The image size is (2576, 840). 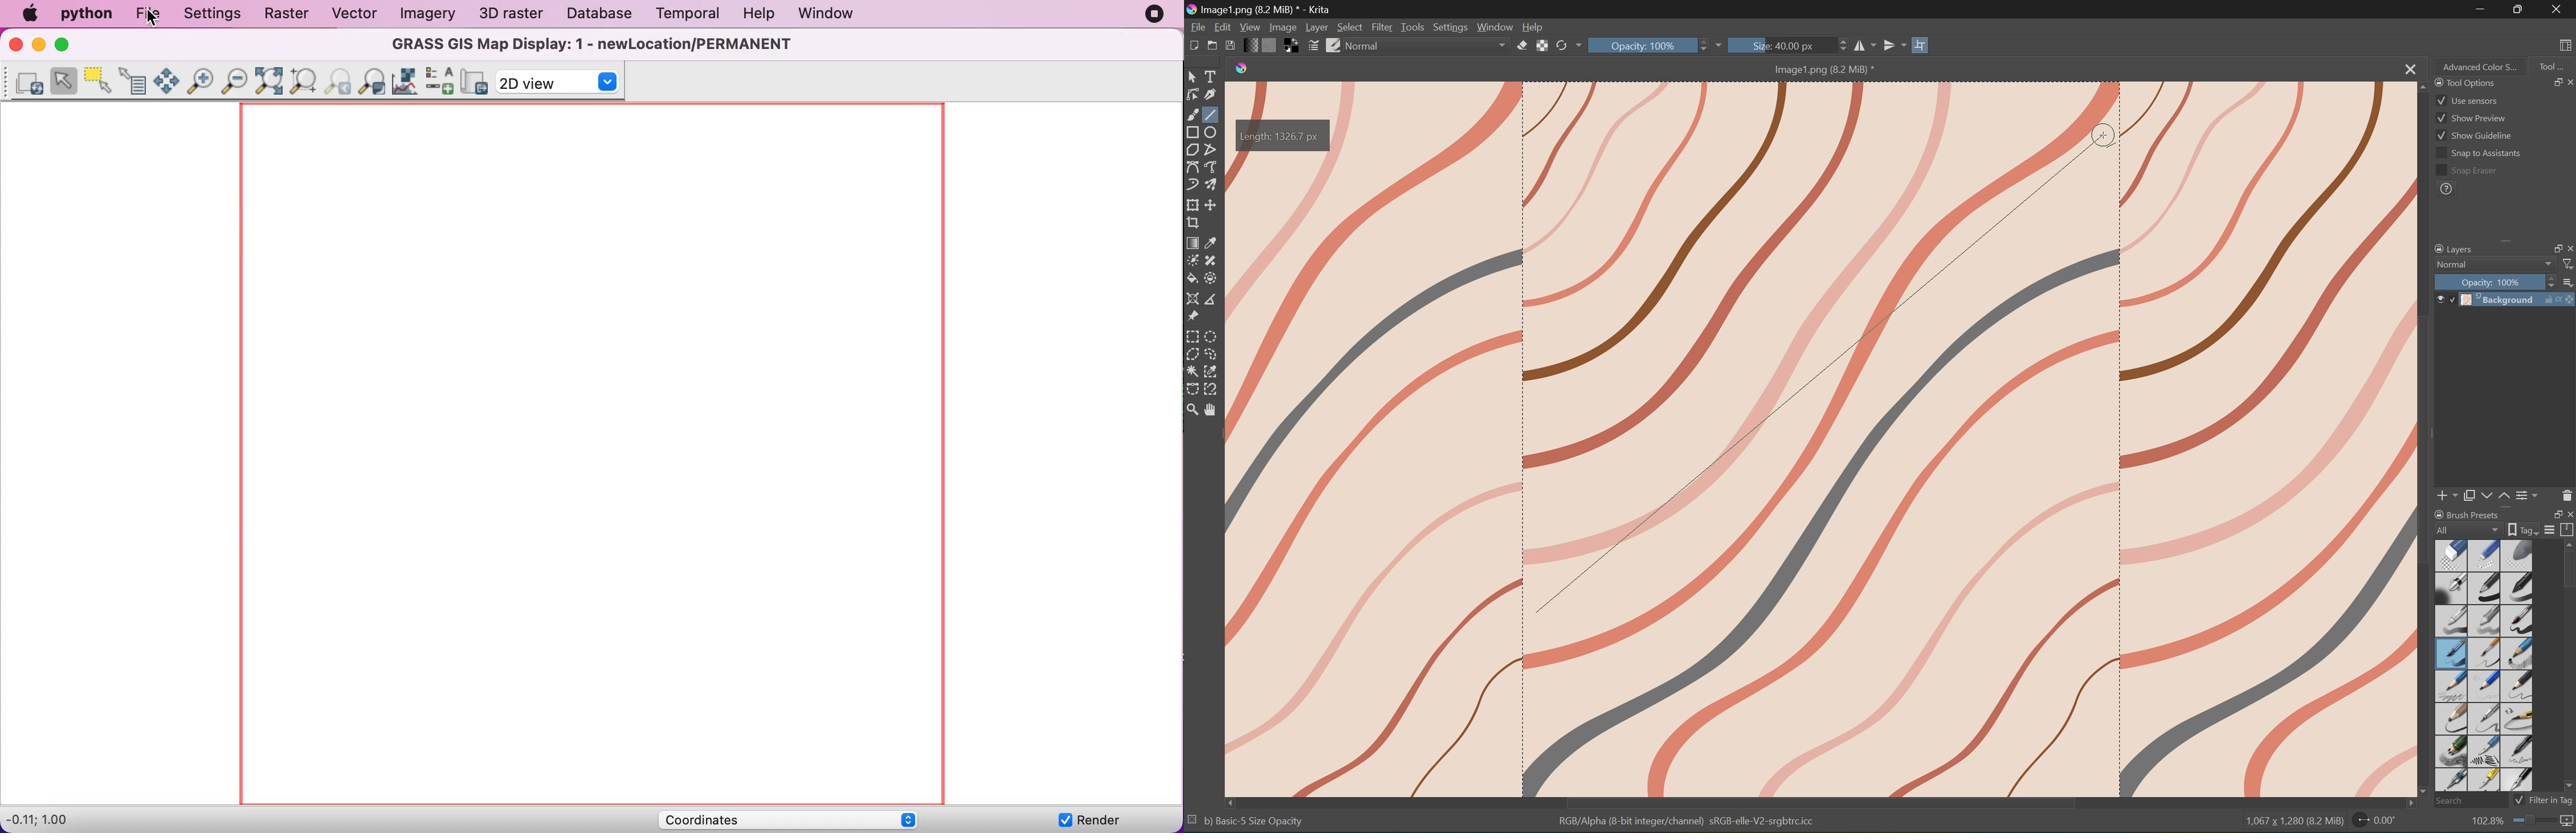 I want to click on Drop Down, so click(x=1725, y=44).